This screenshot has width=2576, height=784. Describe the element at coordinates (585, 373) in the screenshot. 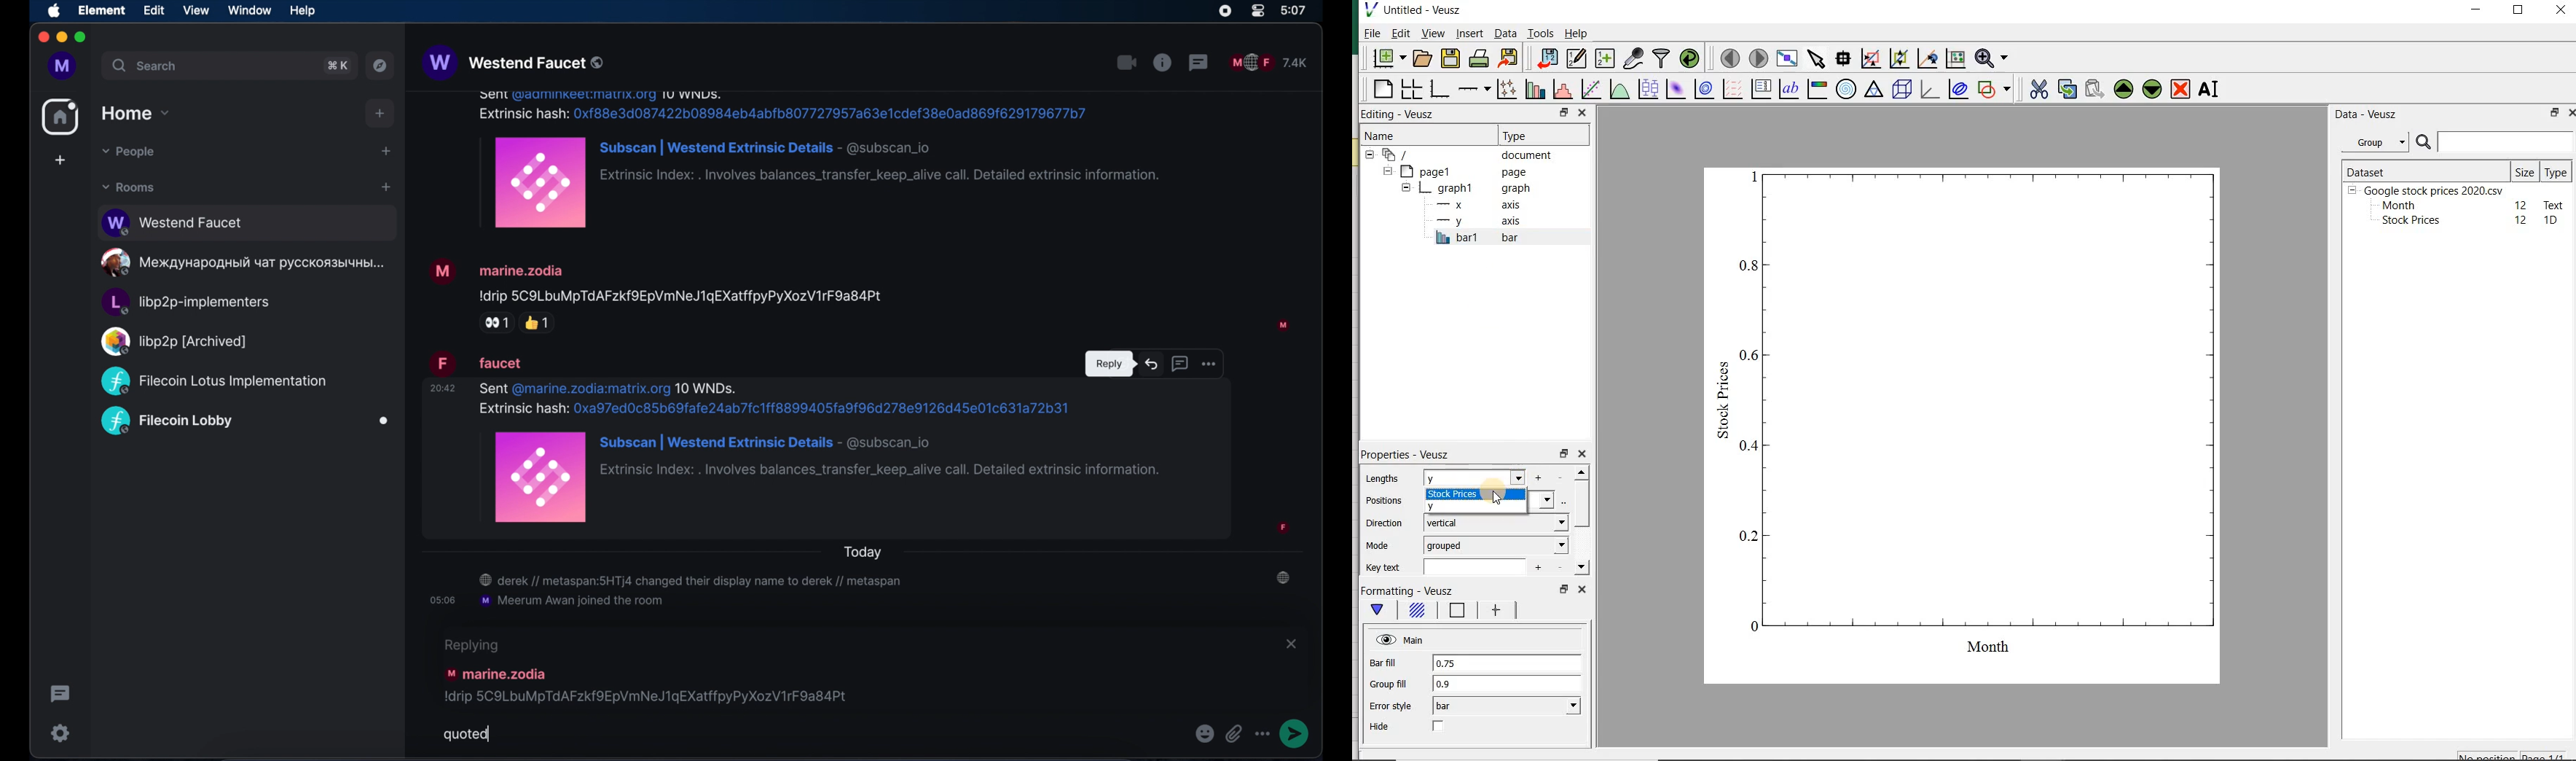

I see `message` at that location.